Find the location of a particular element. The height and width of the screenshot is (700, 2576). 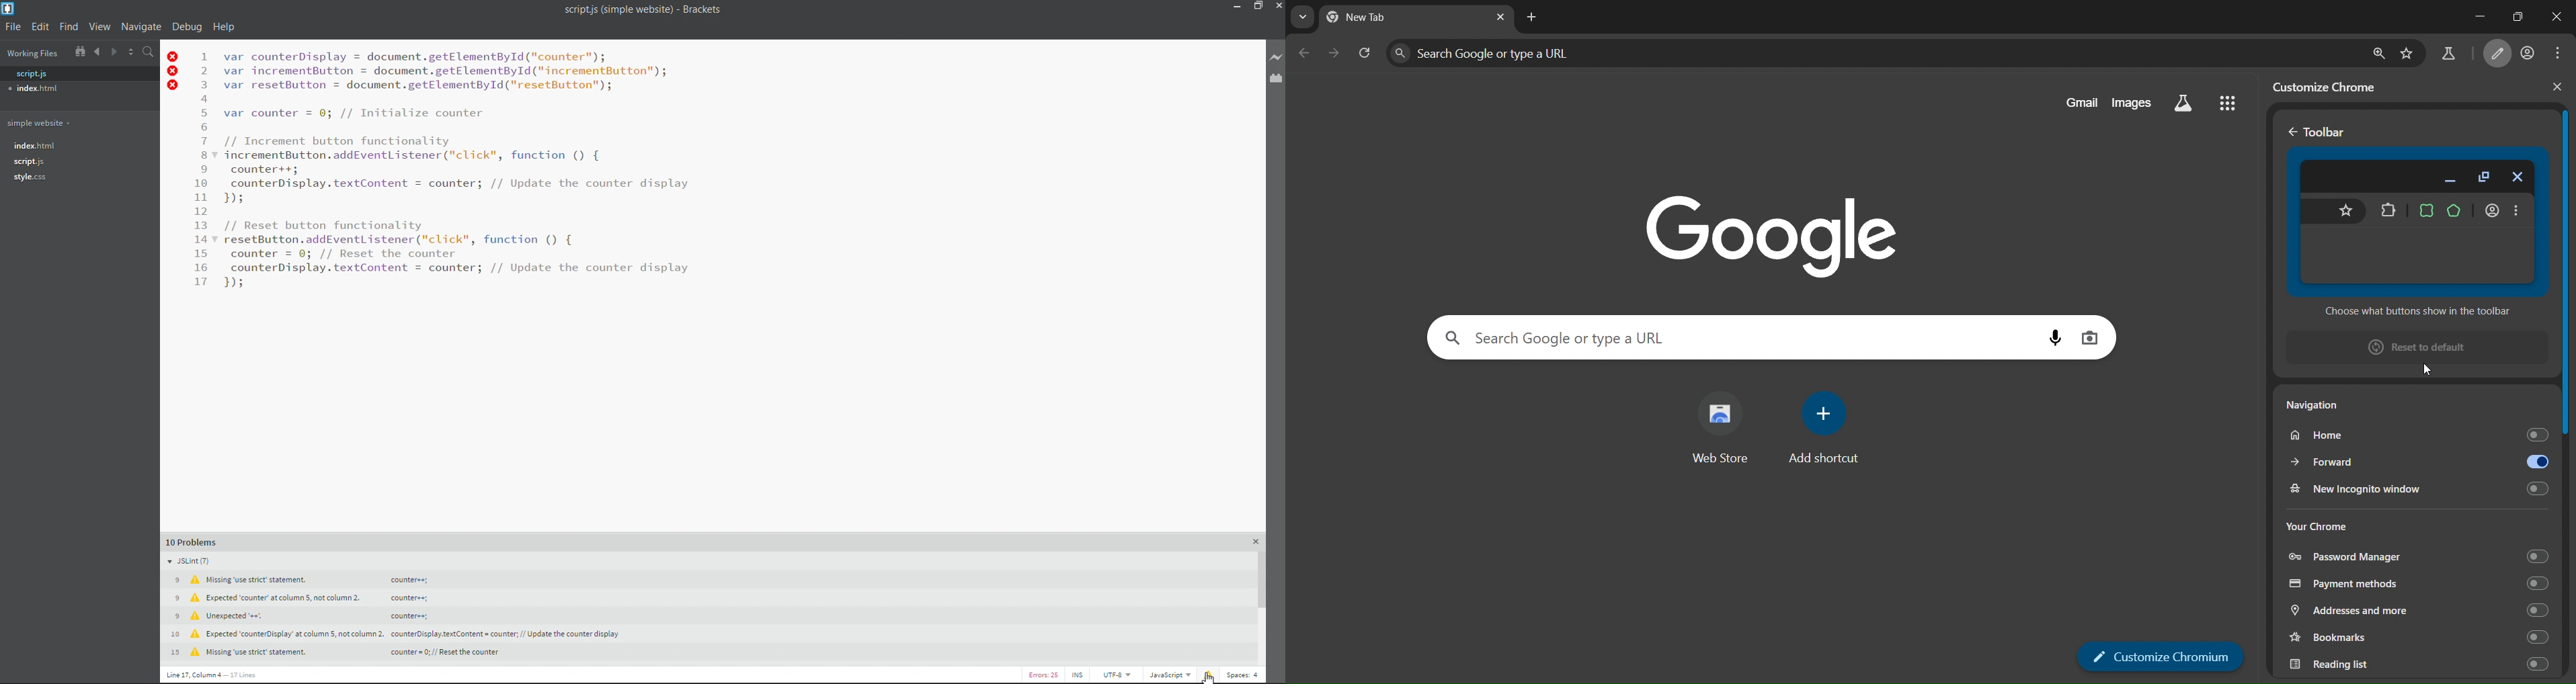

find is located at coordinates (70, 27).